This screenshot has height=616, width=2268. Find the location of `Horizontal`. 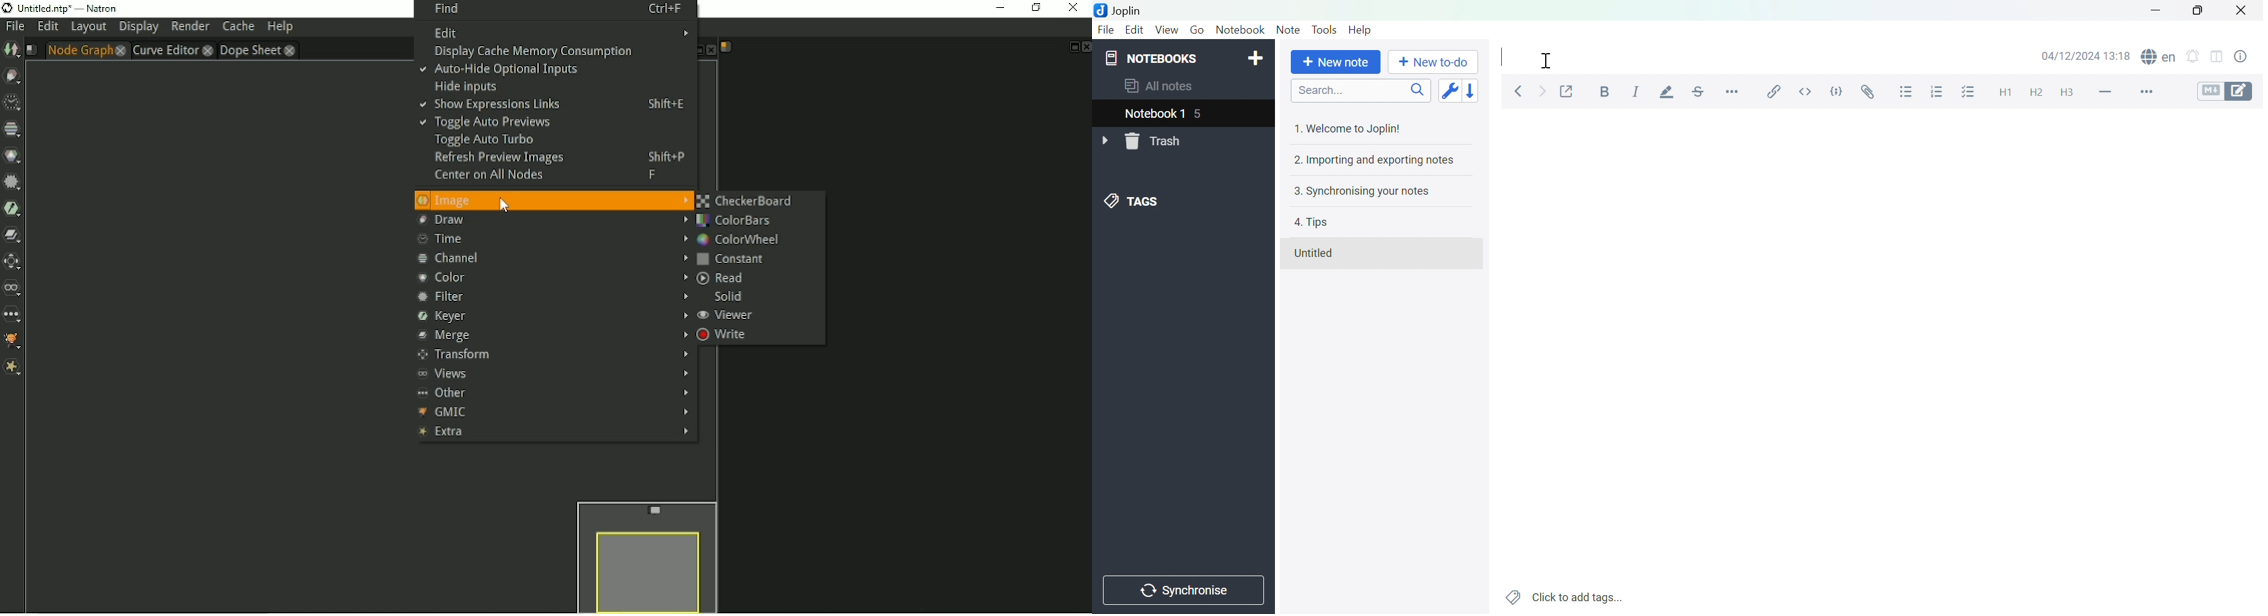

Horizontal is located at coordinates (1734, 91).